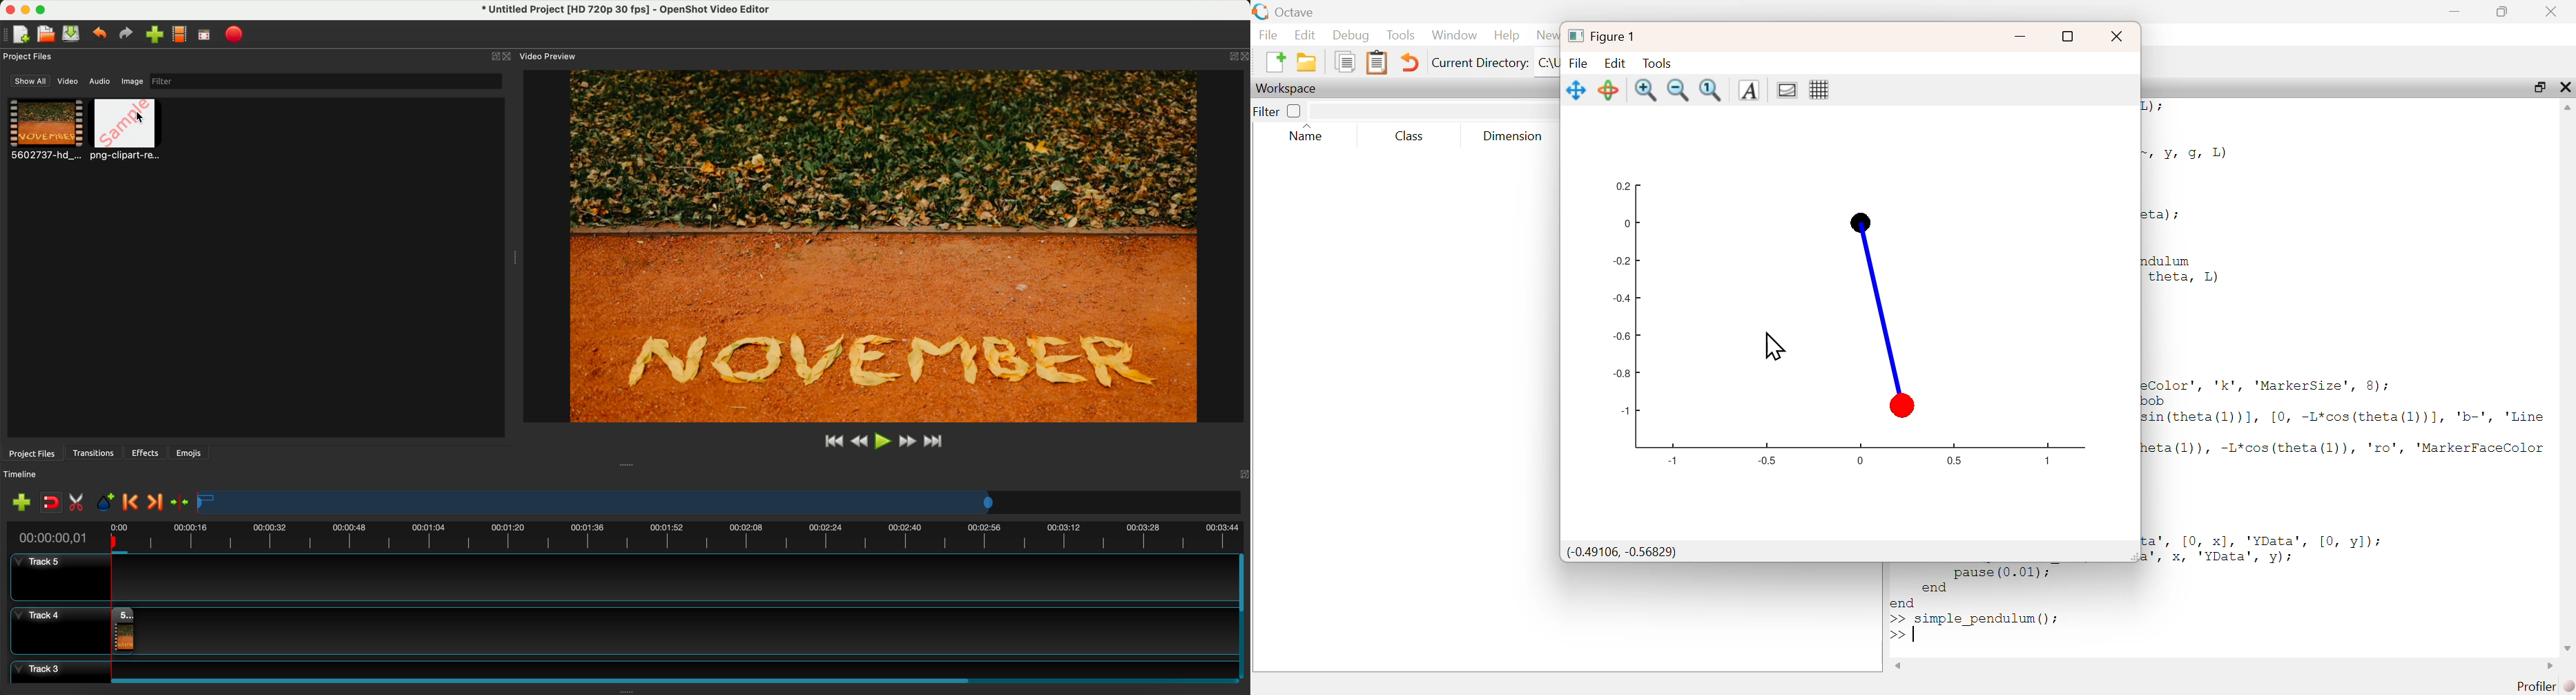 The width and height of the screenshot is (2576, 700). What do you see at coordinates (2118, 35) in the screenshot?
I see `Close` at bounding box center [2118, 35].